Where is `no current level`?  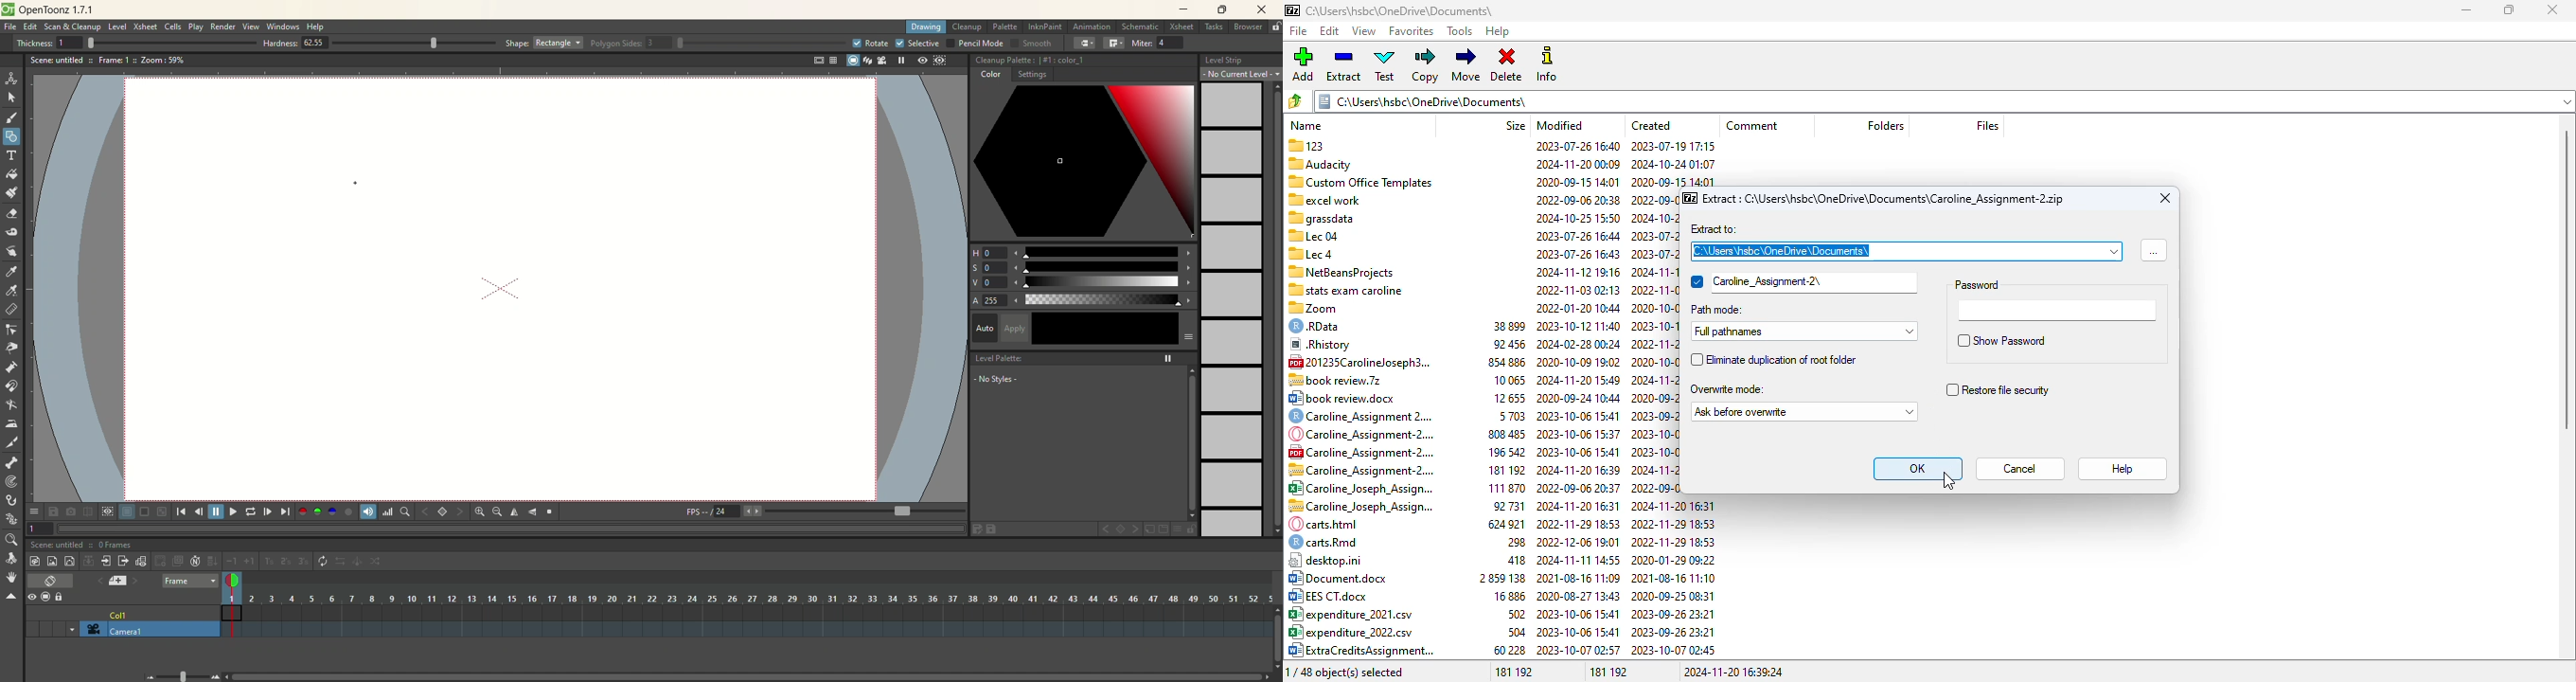
no current level is located at coordinates (1242, 74).